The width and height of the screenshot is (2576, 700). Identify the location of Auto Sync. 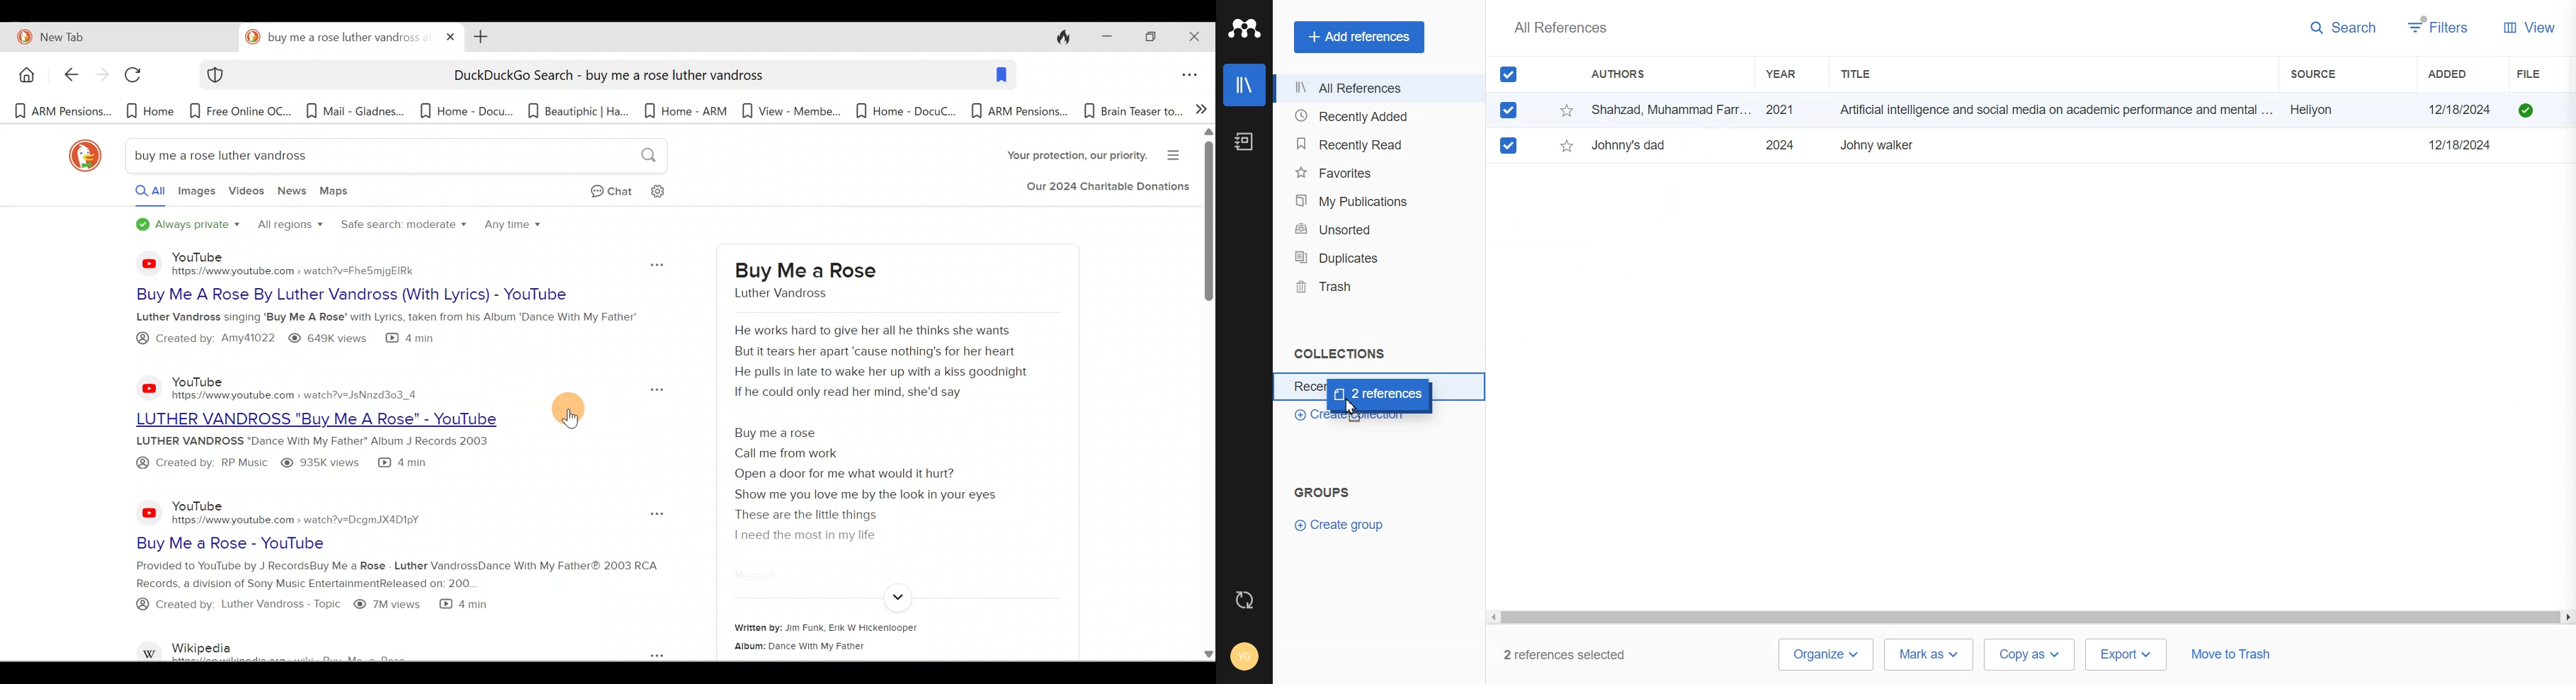
(1245, 600).